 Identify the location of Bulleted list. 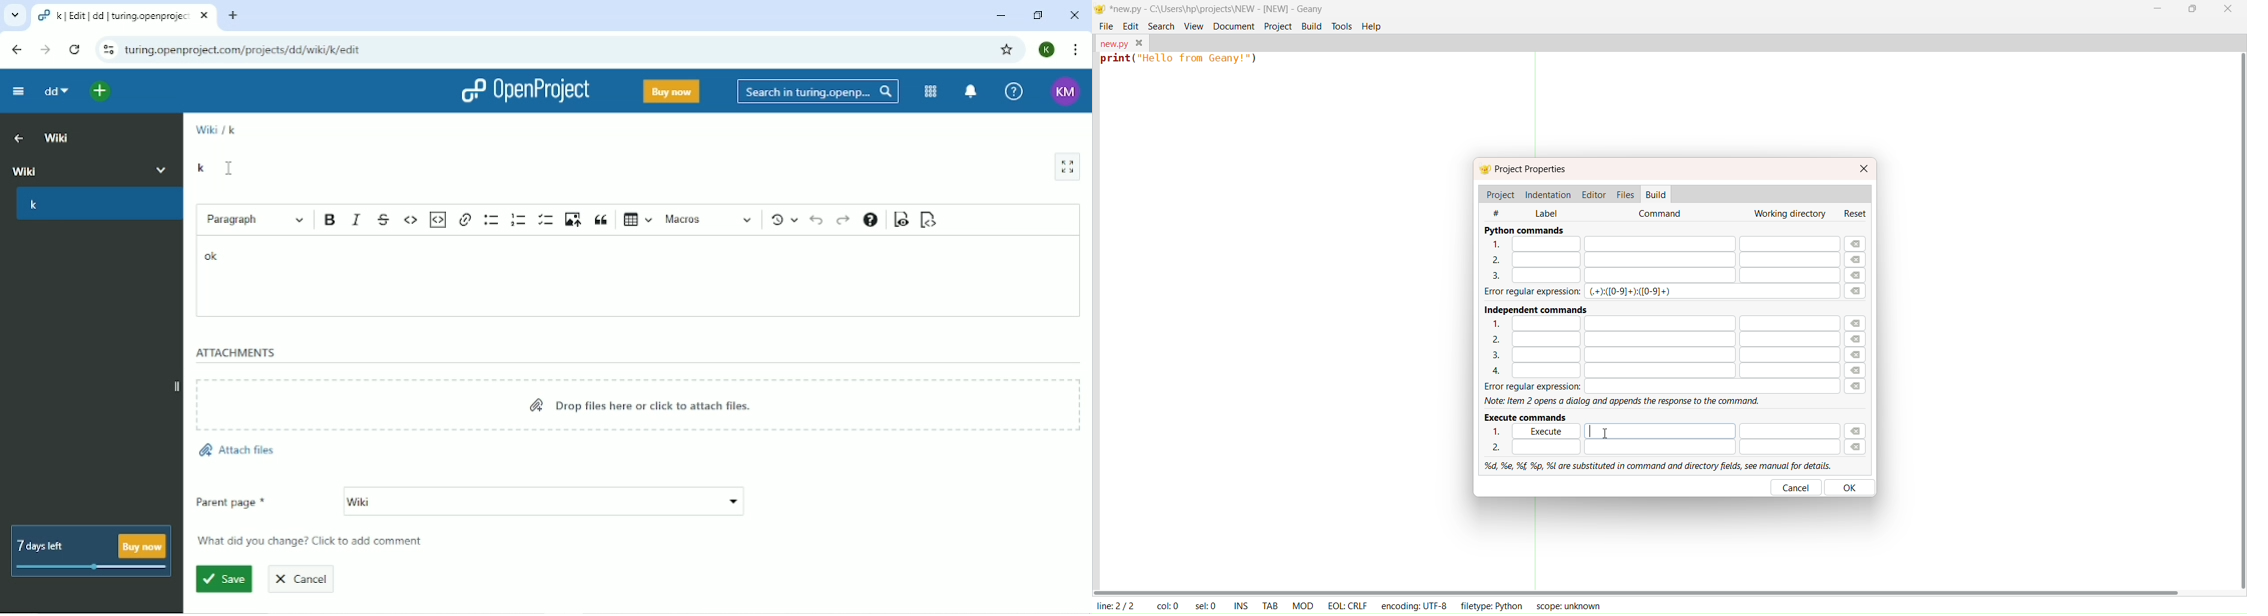
(491, 221).